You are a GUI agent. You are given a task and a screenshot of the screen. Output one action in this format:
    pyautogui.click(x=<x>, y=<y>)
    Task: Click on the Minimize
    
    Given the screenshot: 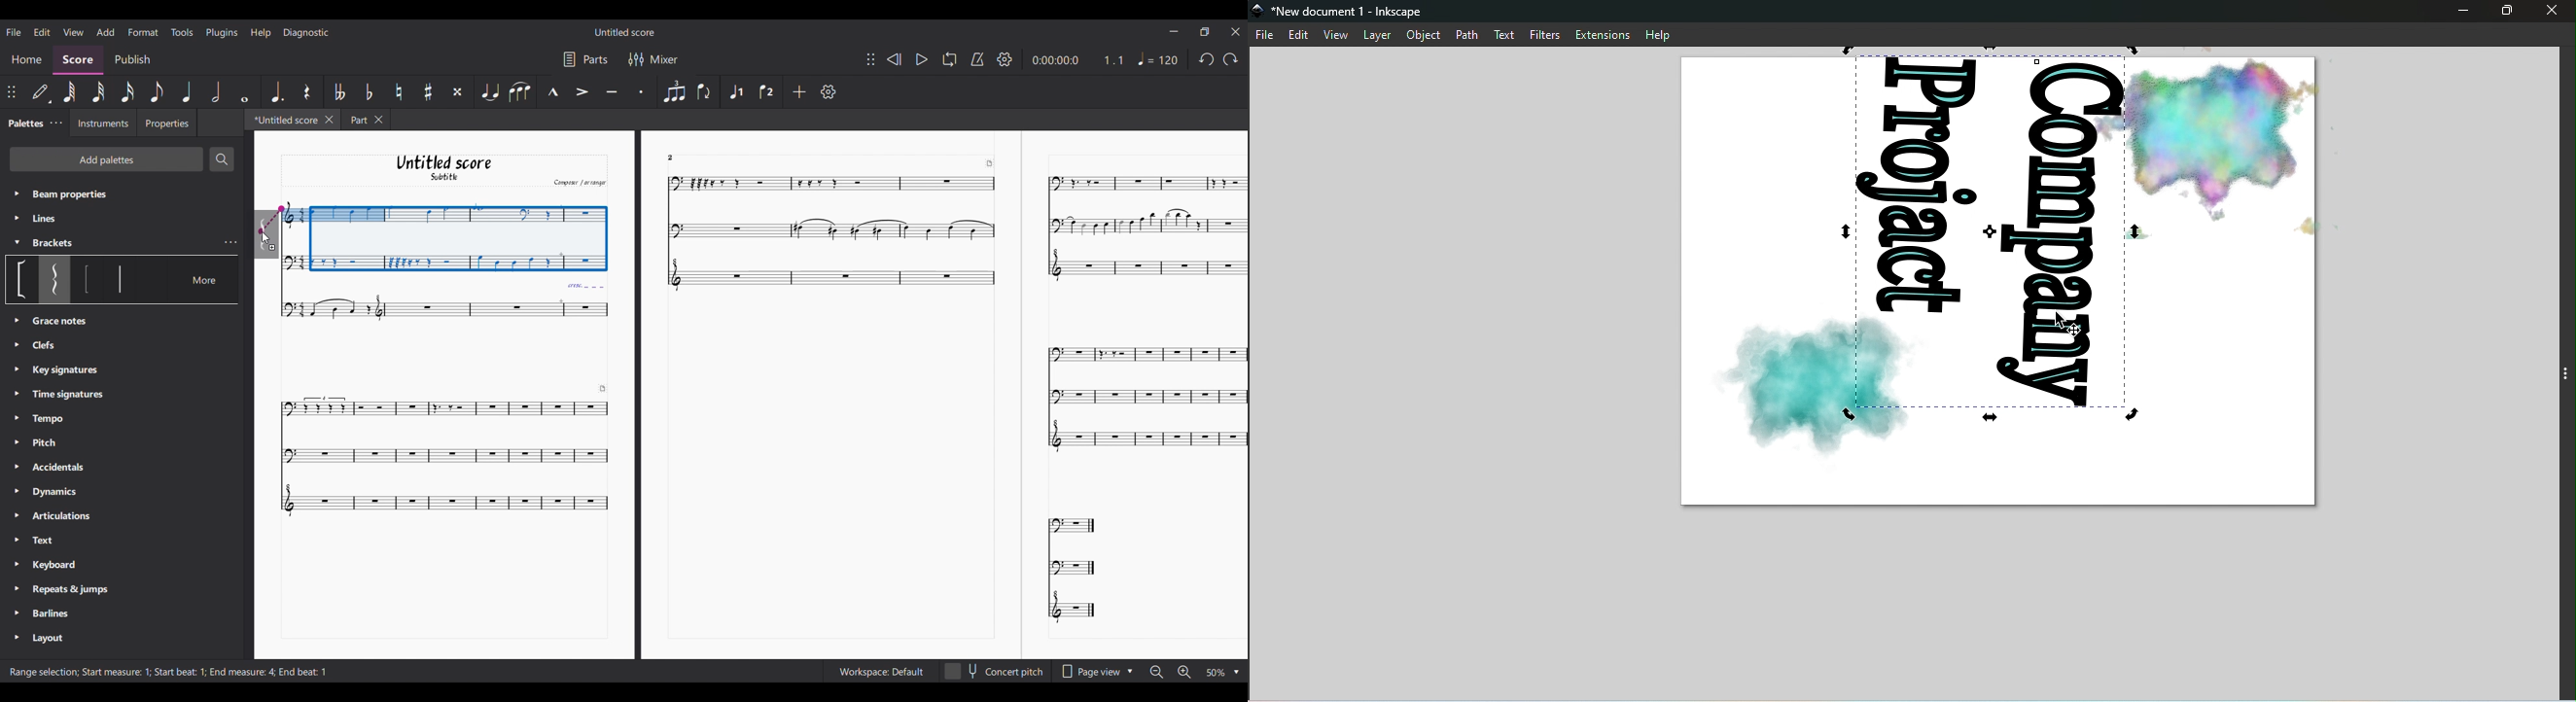 What is the action you would take?
    pyautogui.click(x=1175, y=31)
    